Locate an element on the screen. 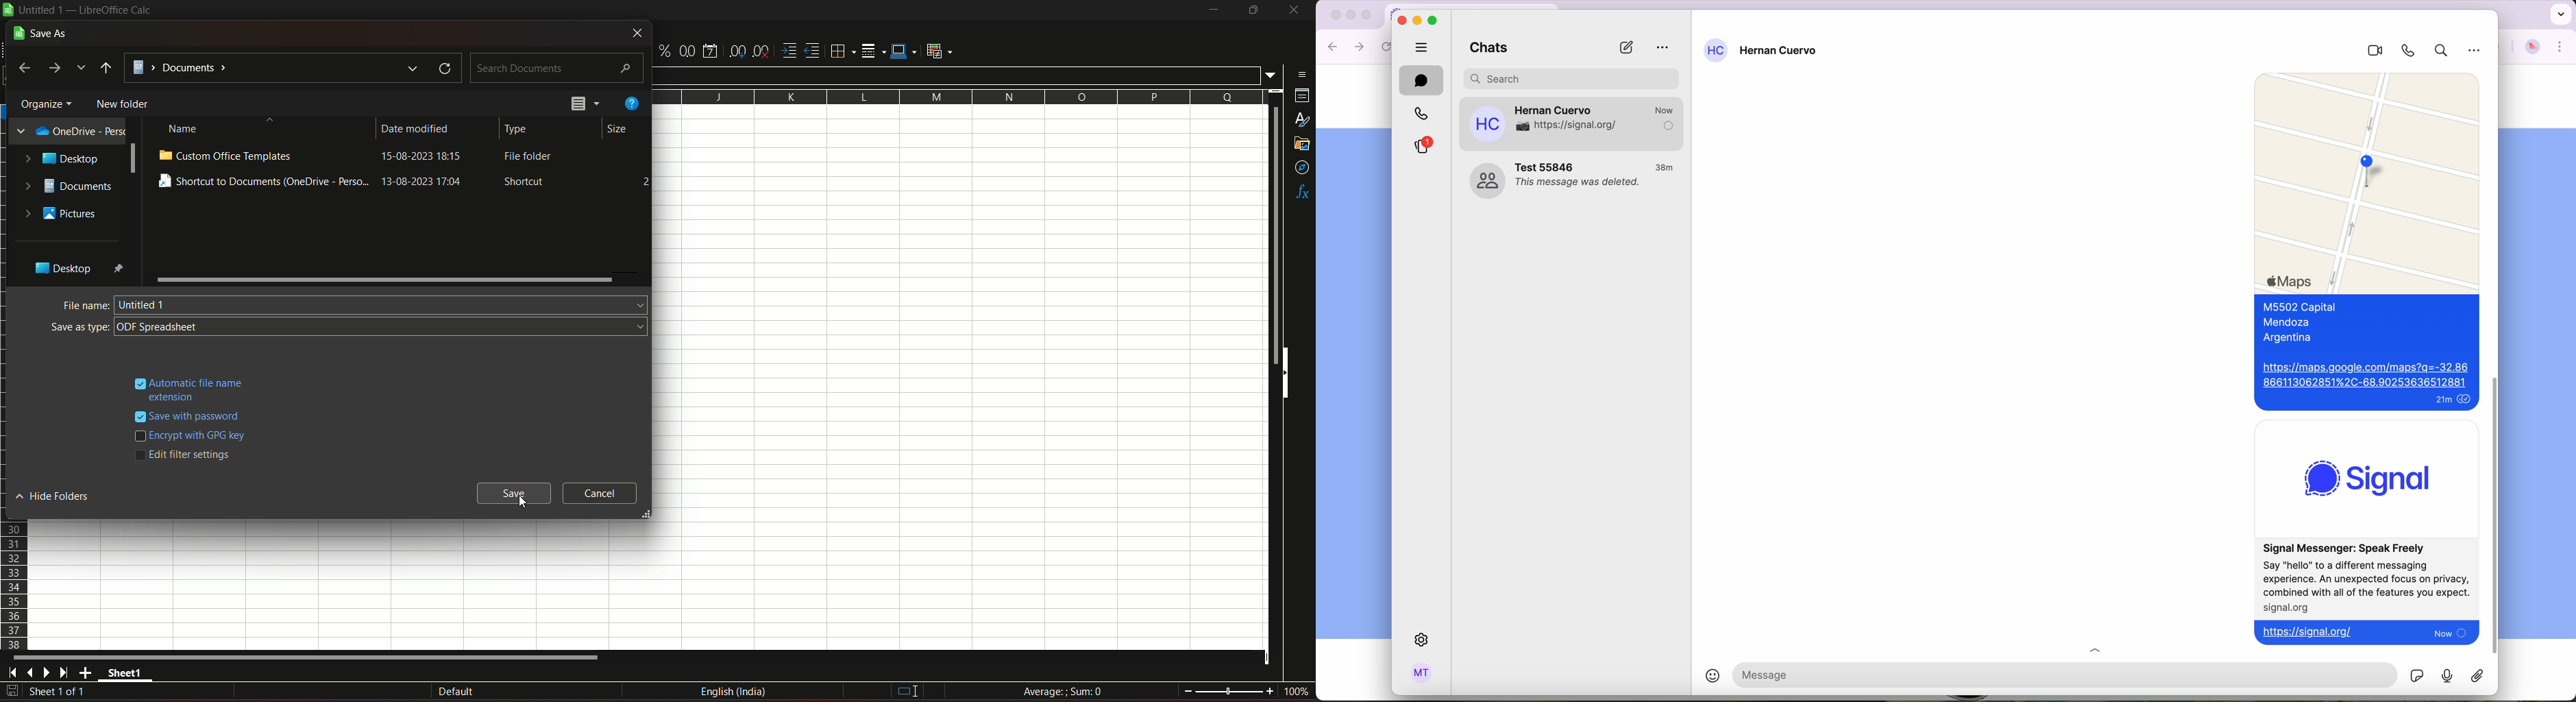 Image resolution: width=2576 pixels, height=728 pixels. type is located at coordinates (518, 129).